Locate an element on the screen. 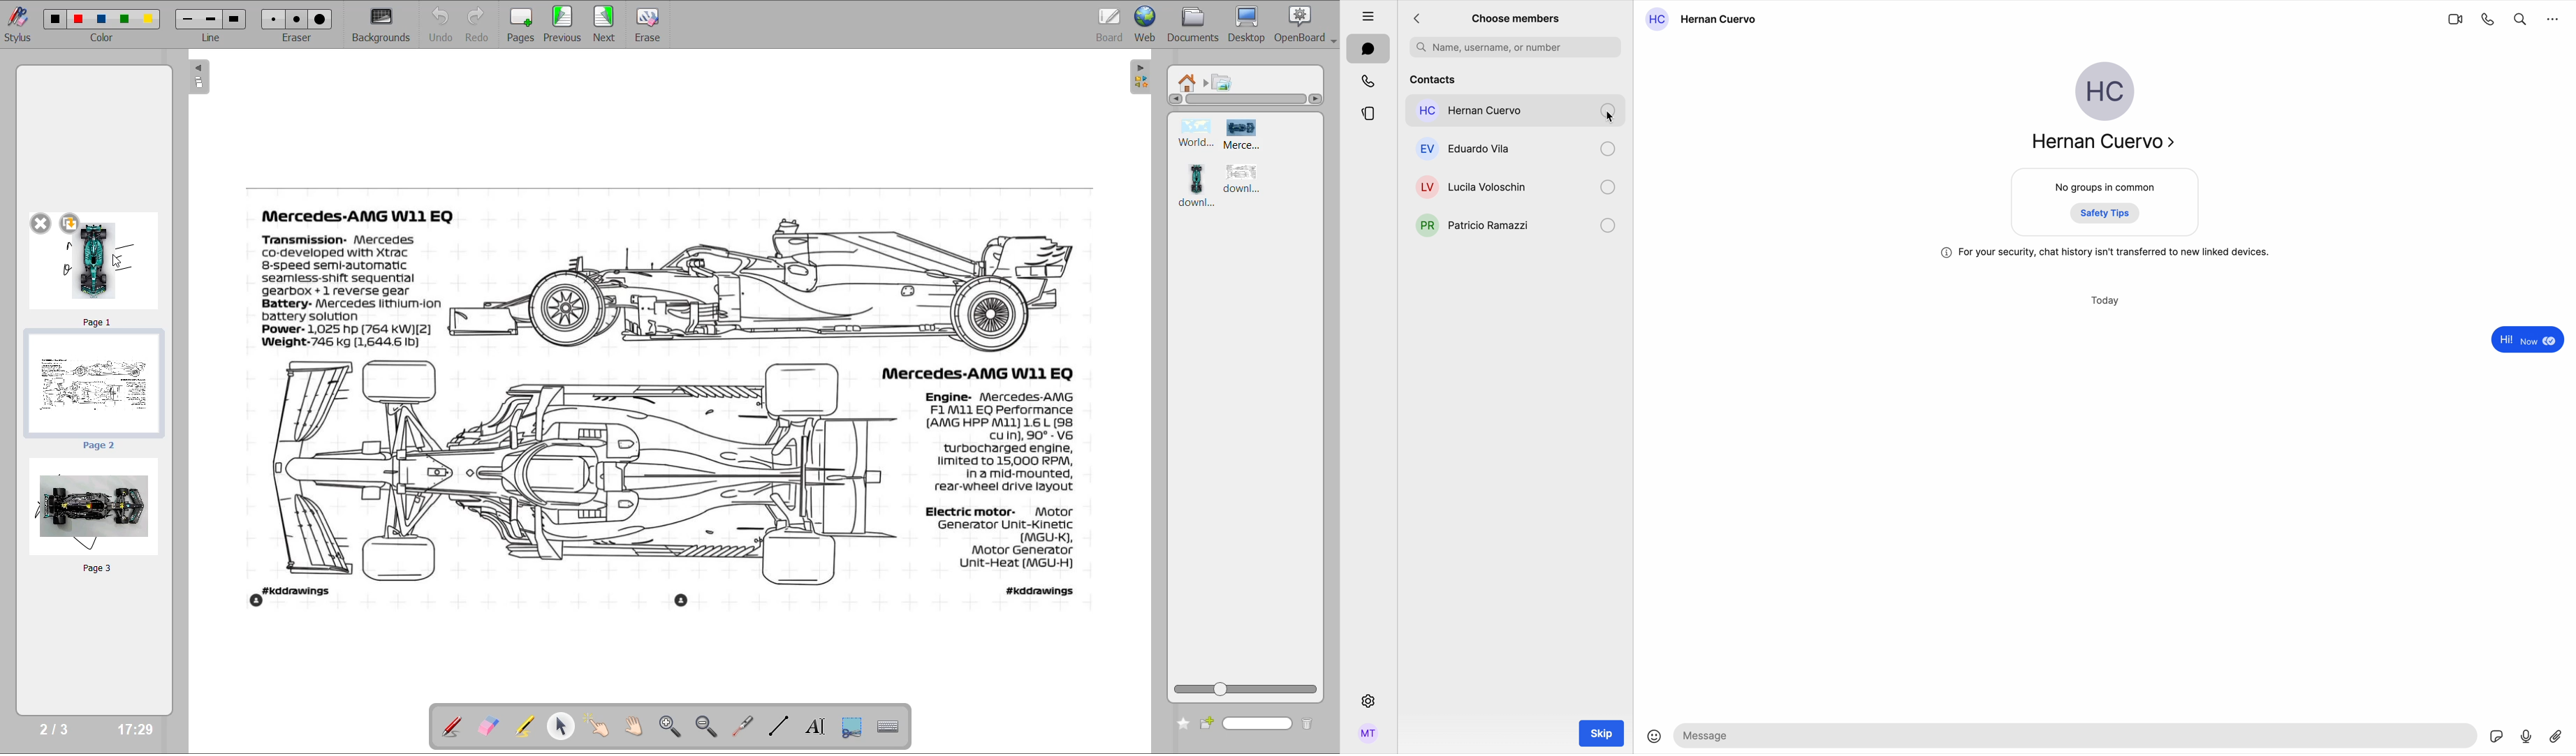 This screenshot has height=756, width=2576. stories is located at coordinates (1368, 112).